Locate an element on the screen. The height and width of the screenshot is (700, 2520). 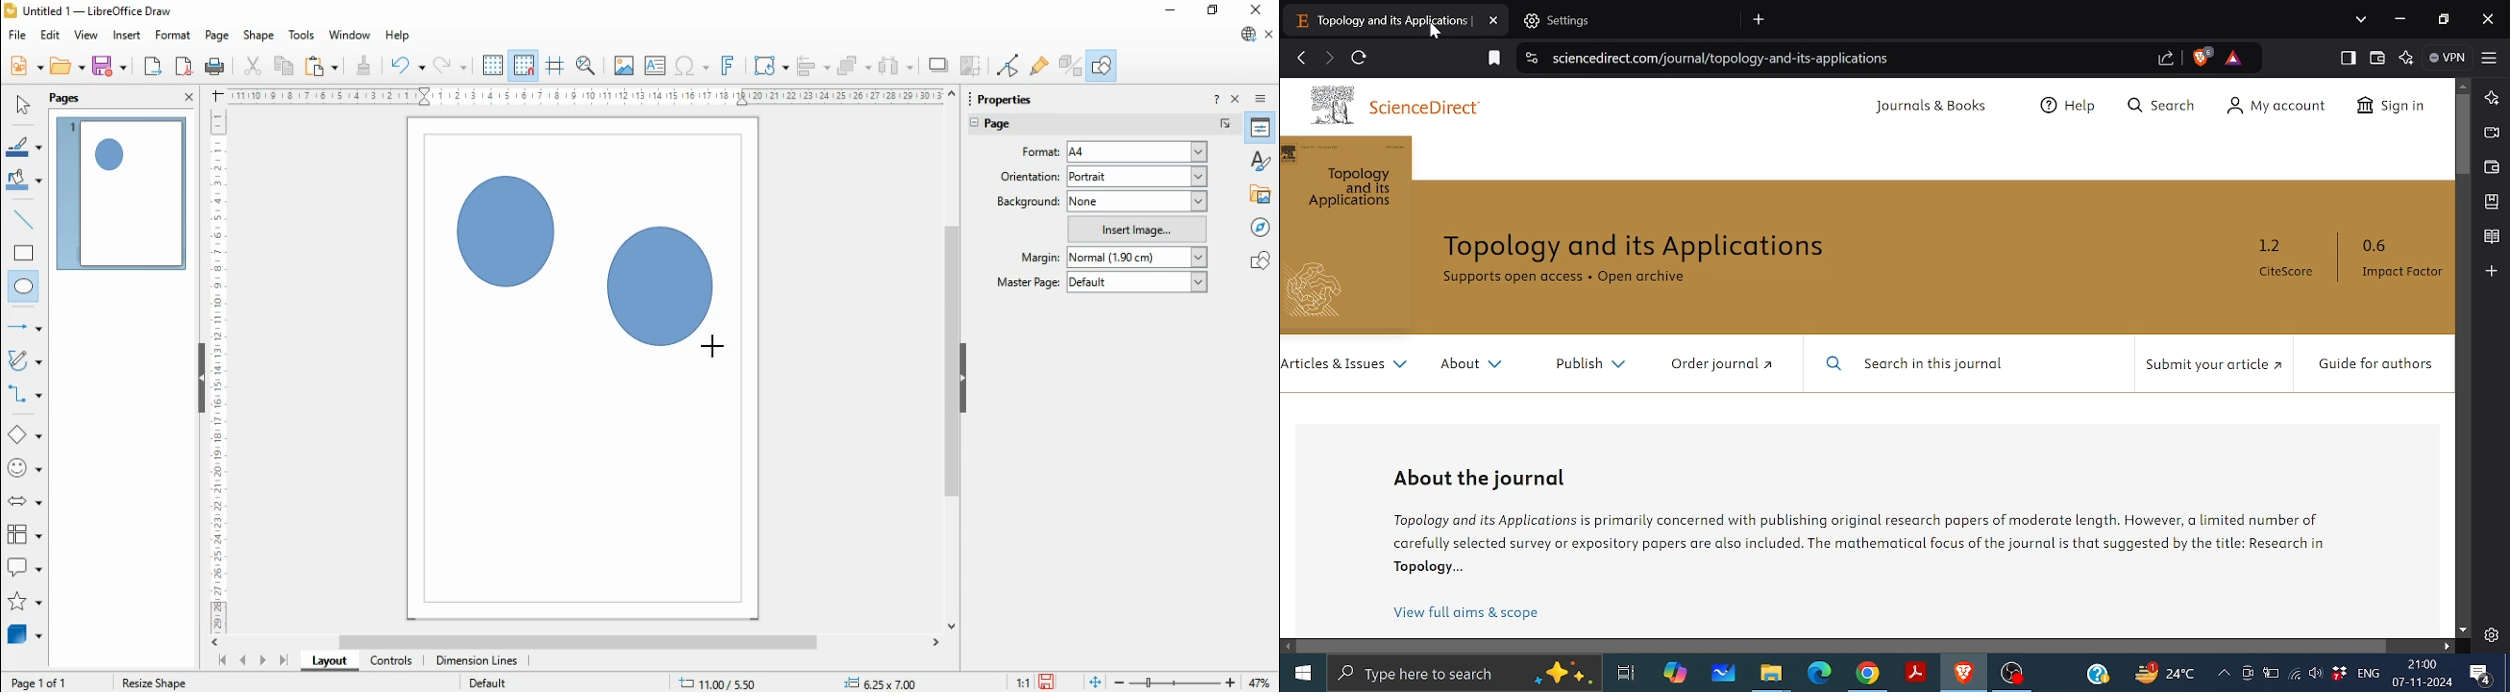
Internet access is located at coordinates (2297, 675).